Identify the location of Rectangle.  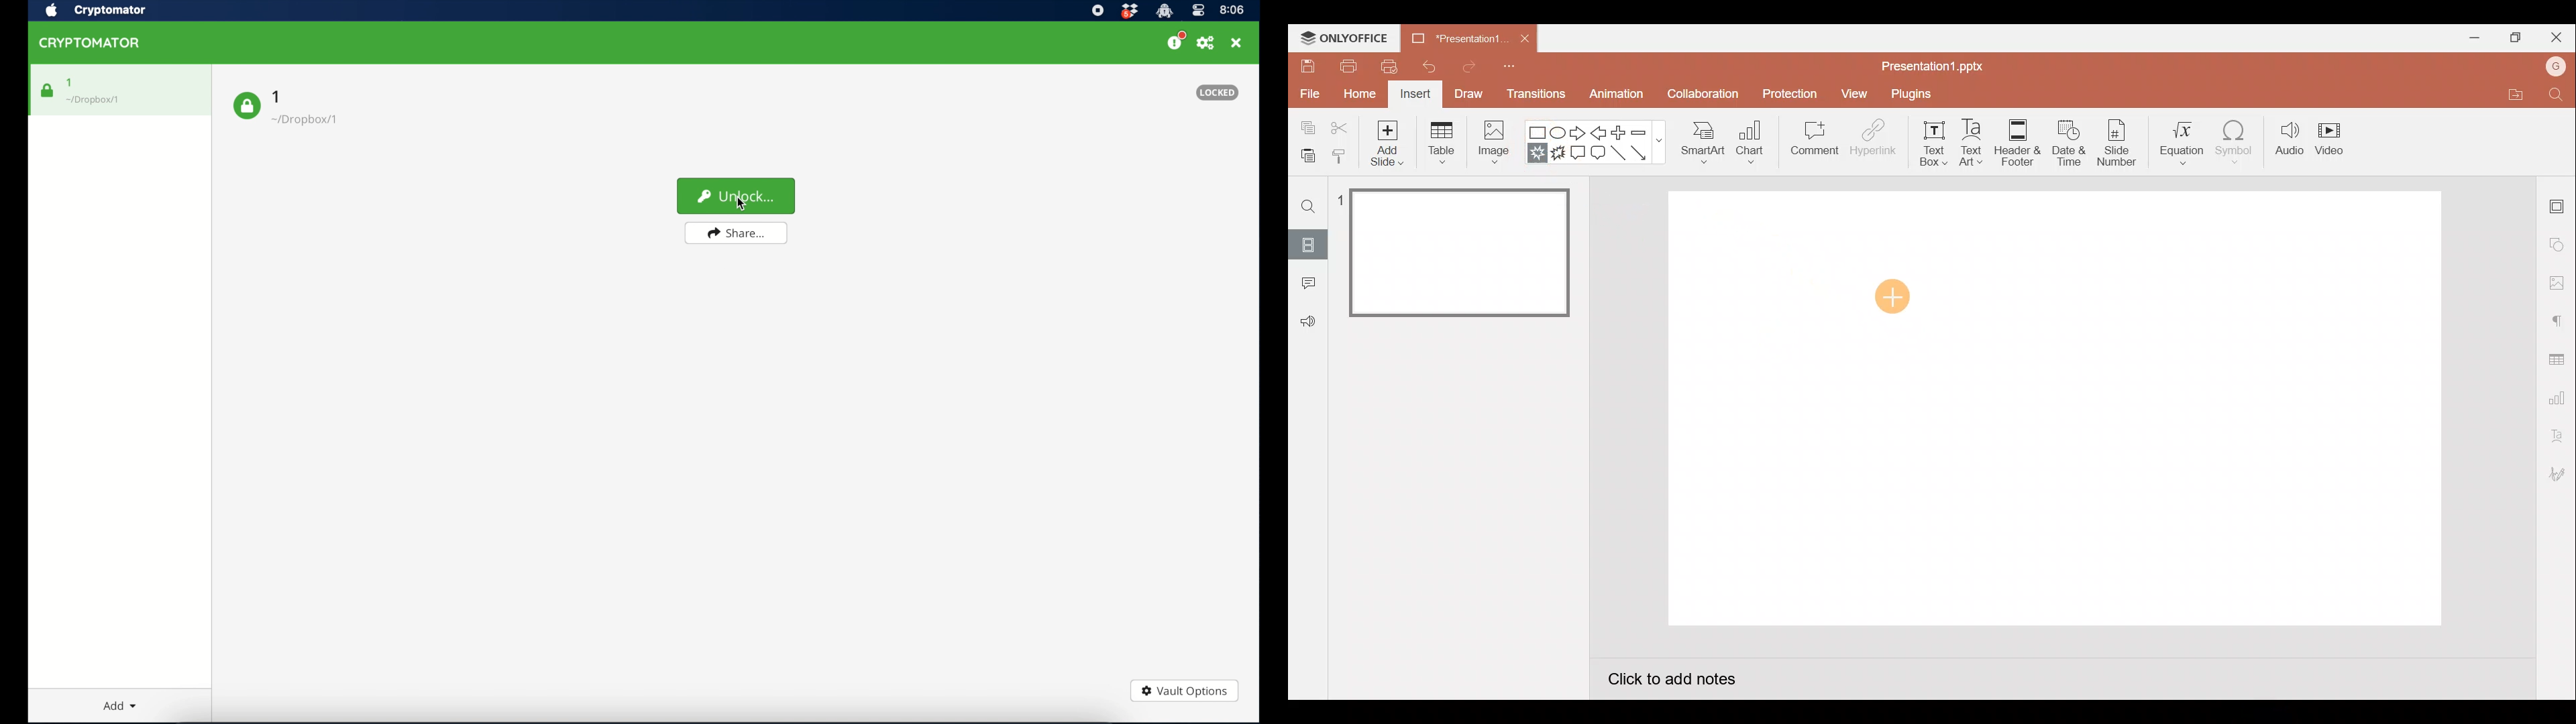
(1537, 131).